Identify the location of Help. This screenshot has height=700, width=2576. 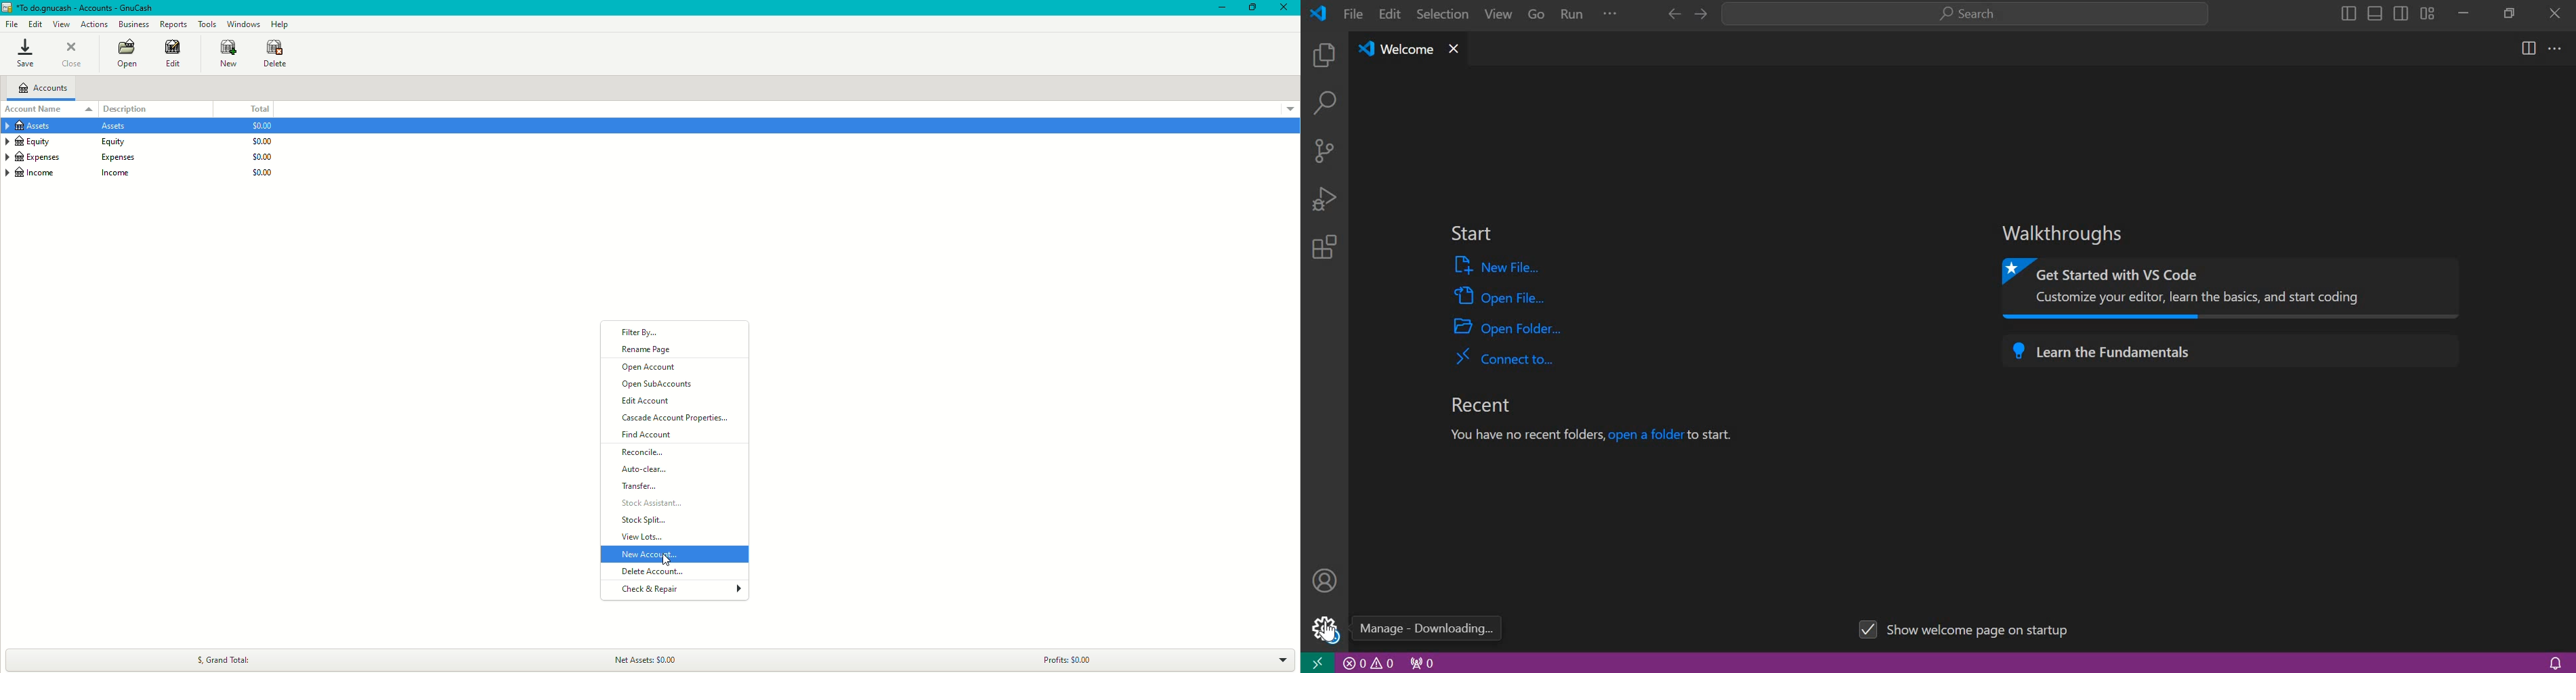
(280, 24).